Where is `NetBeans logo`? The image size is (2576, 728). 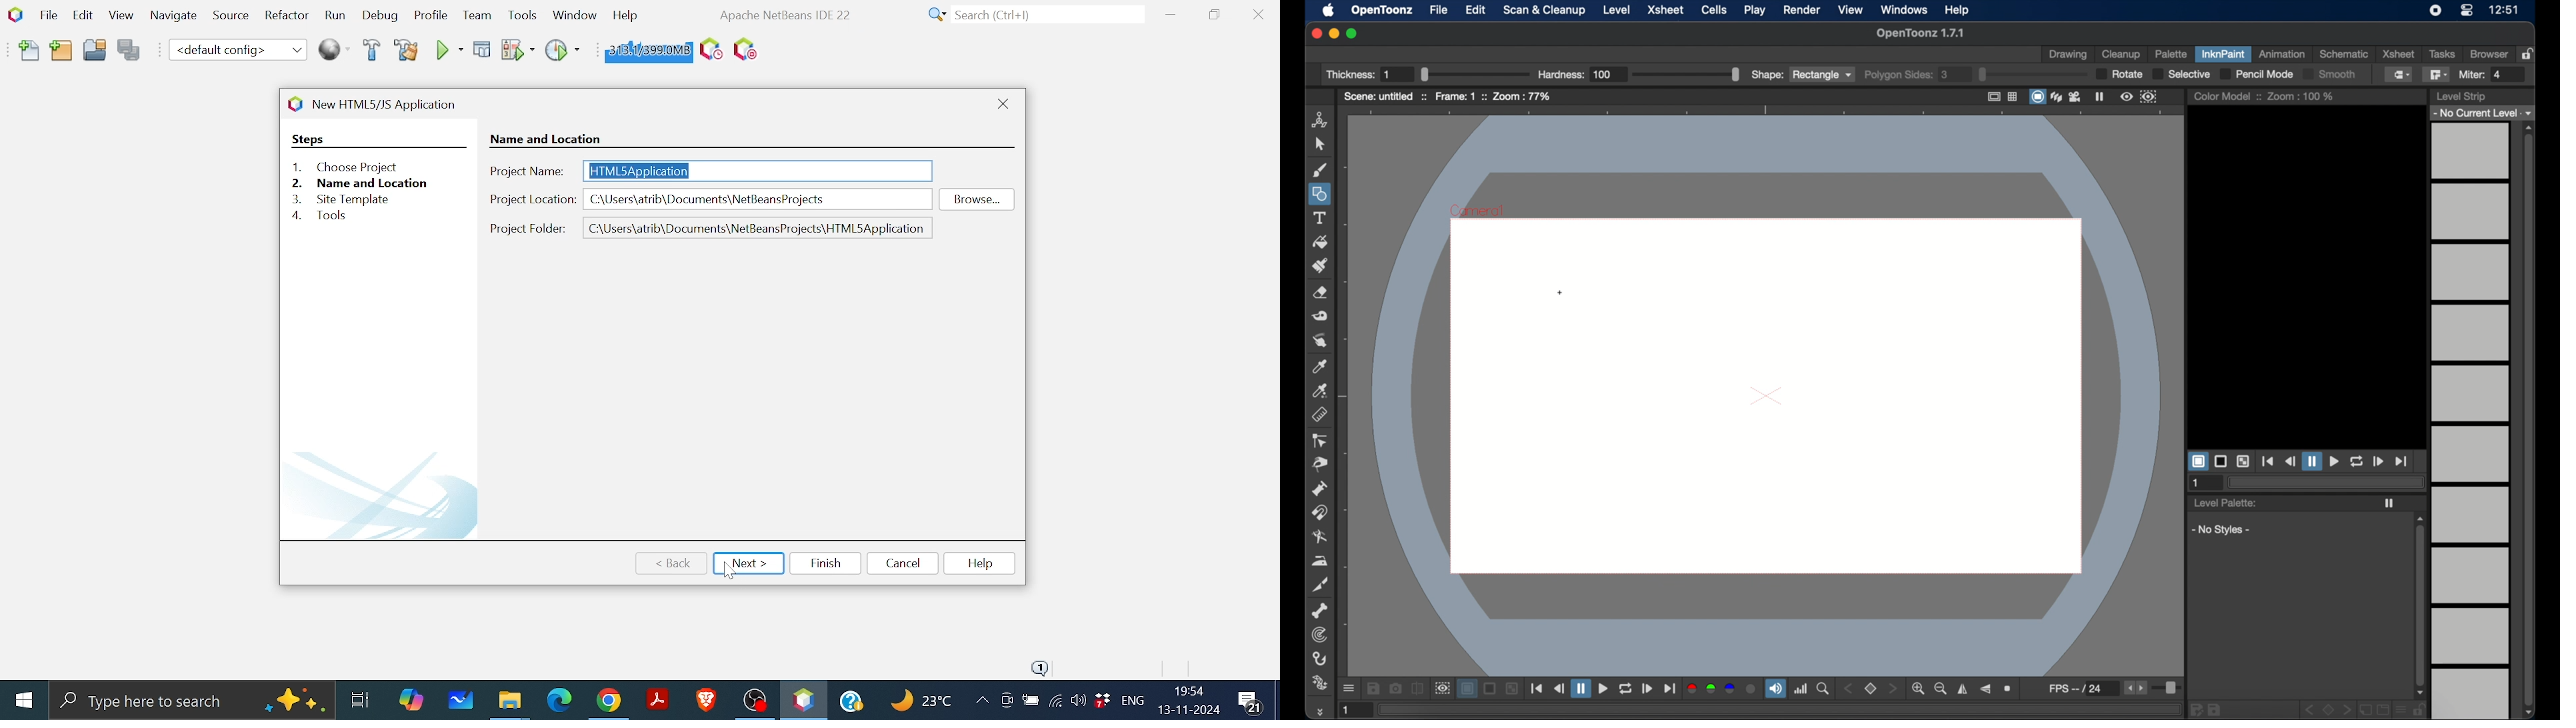 NetBeans logo is located at coordinates (14, 14).